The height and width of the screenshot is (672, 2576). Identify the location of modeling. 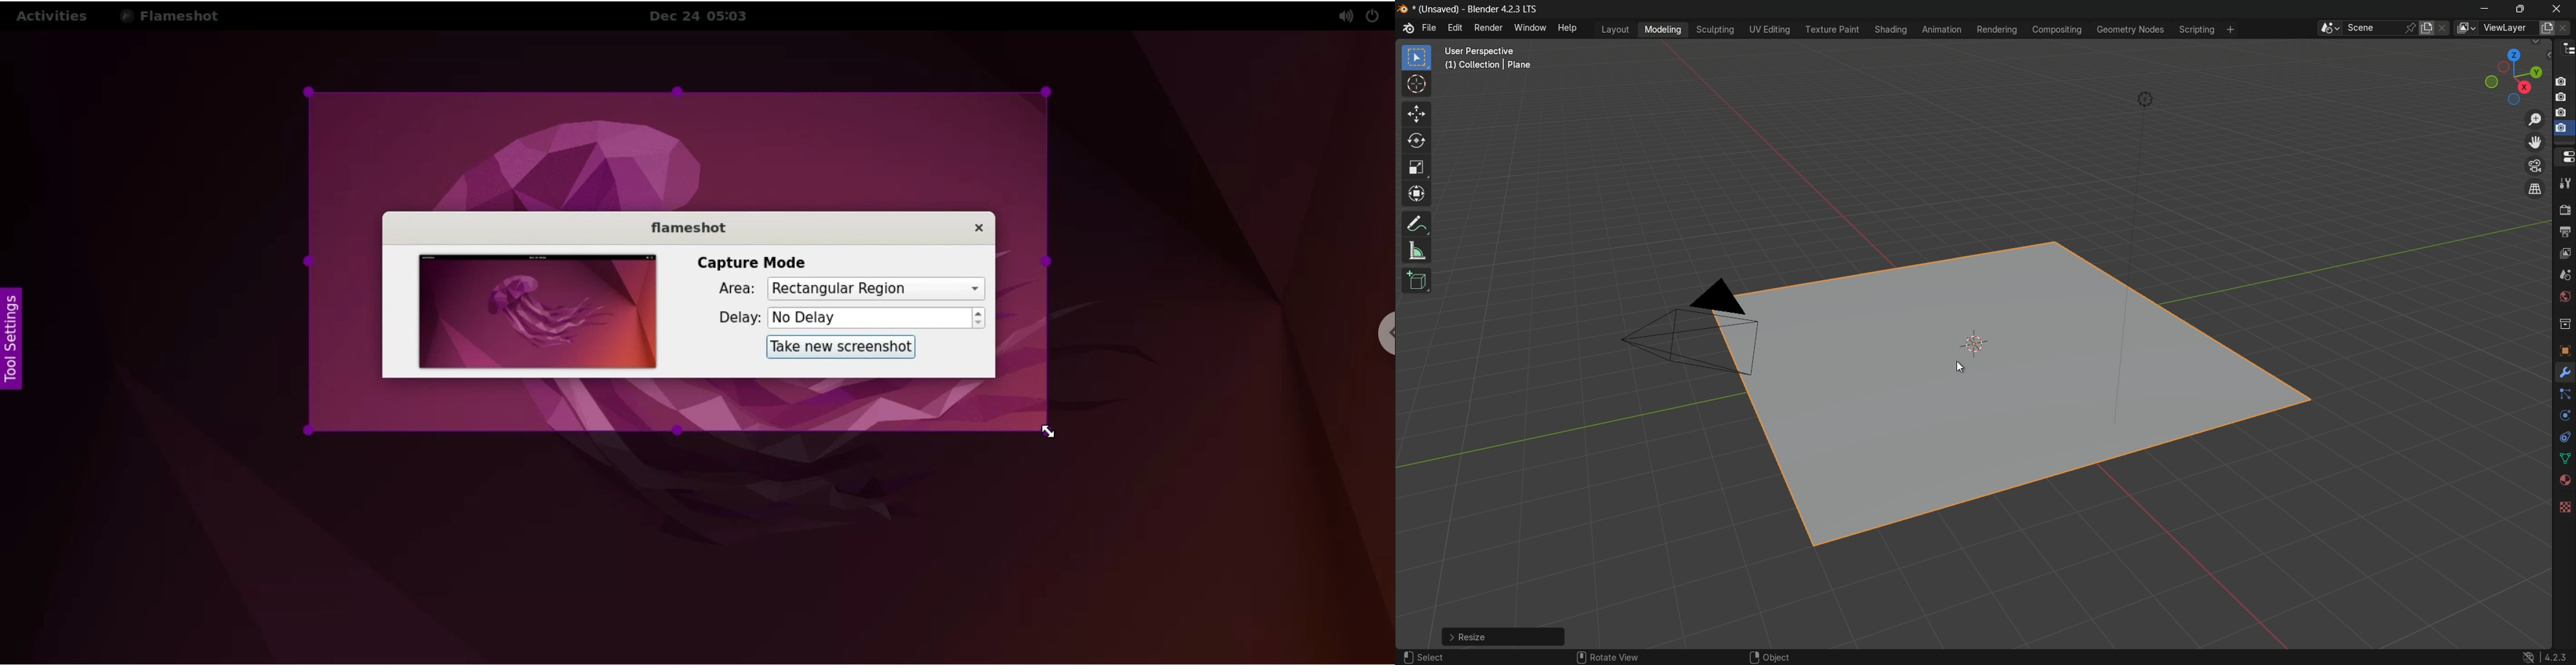
(1661, 30).